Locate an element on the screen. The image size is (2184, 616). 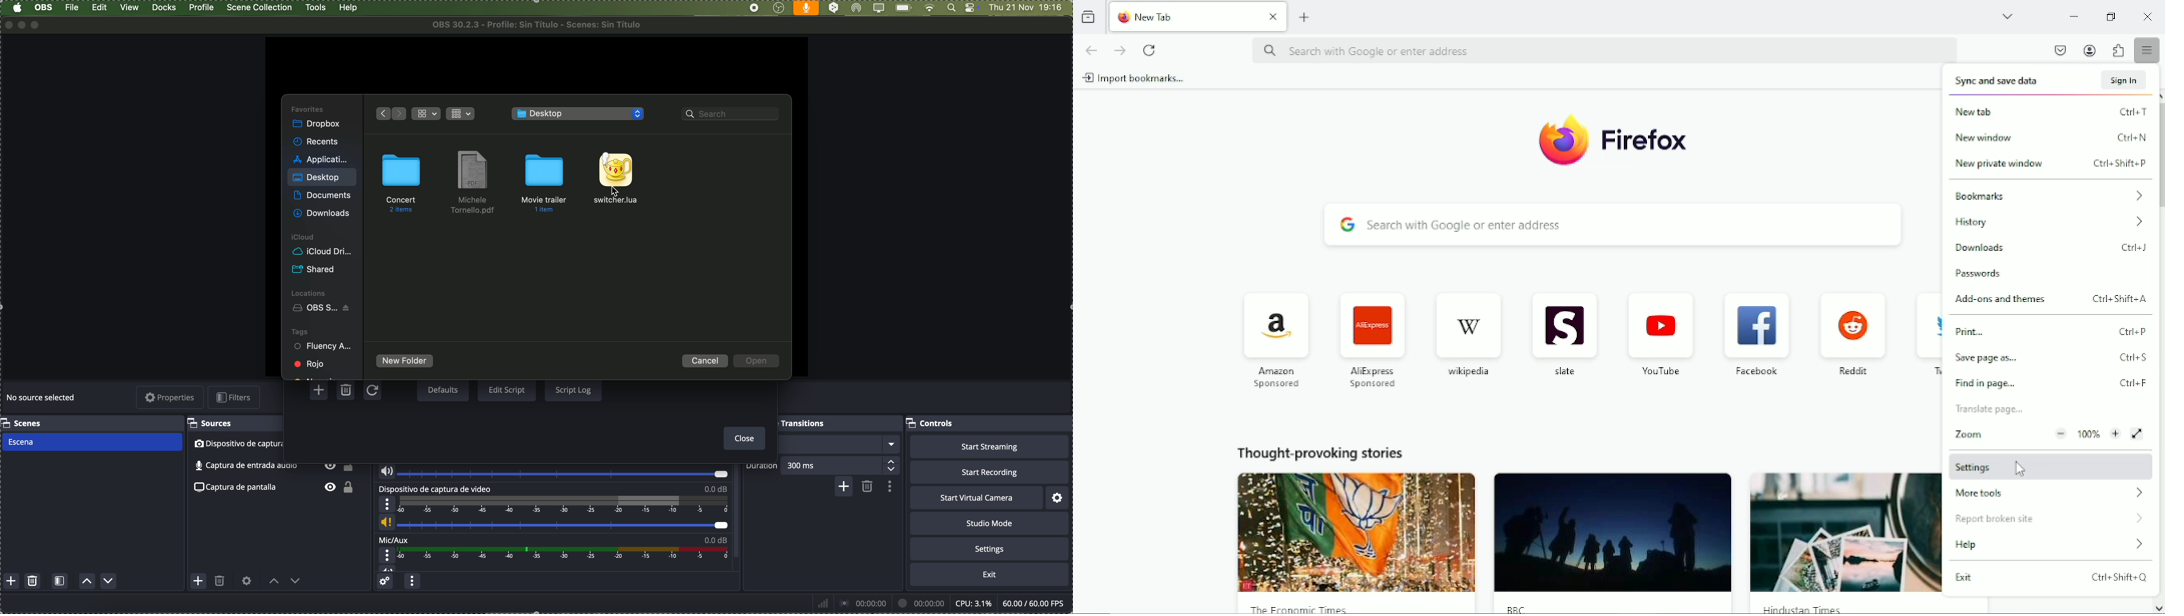
search bar is located at coordinates (733, 115).